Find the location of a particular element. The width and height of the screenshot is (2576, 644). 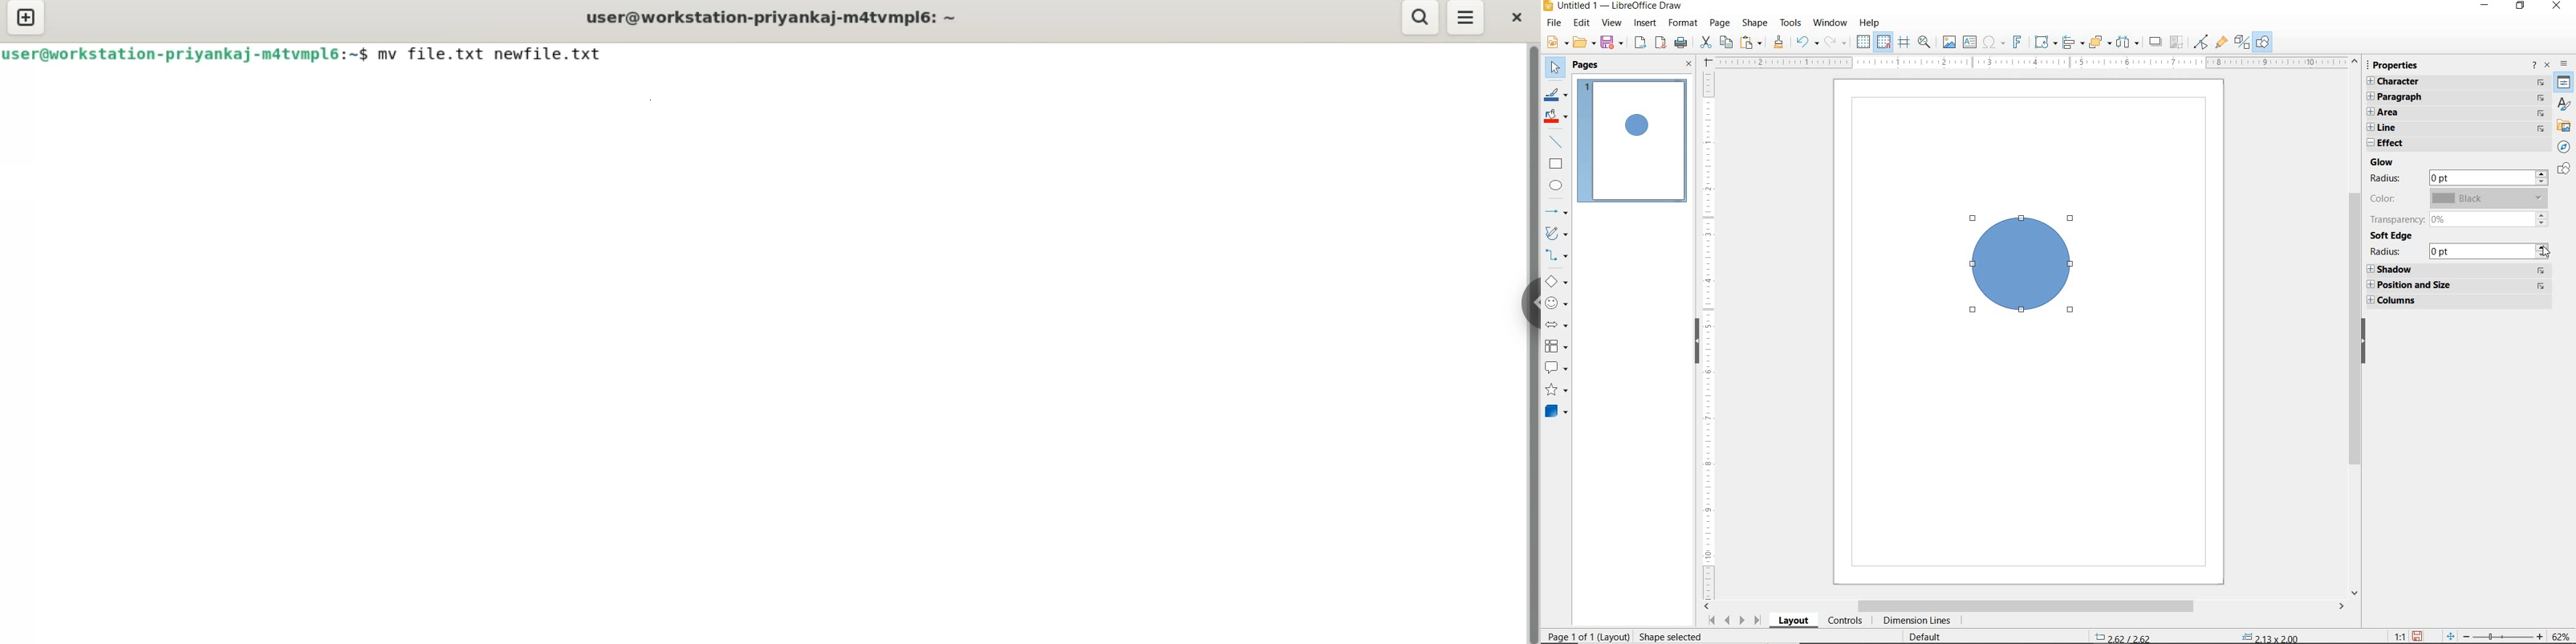

CONTROLS is located at coordinates (1847, 621).